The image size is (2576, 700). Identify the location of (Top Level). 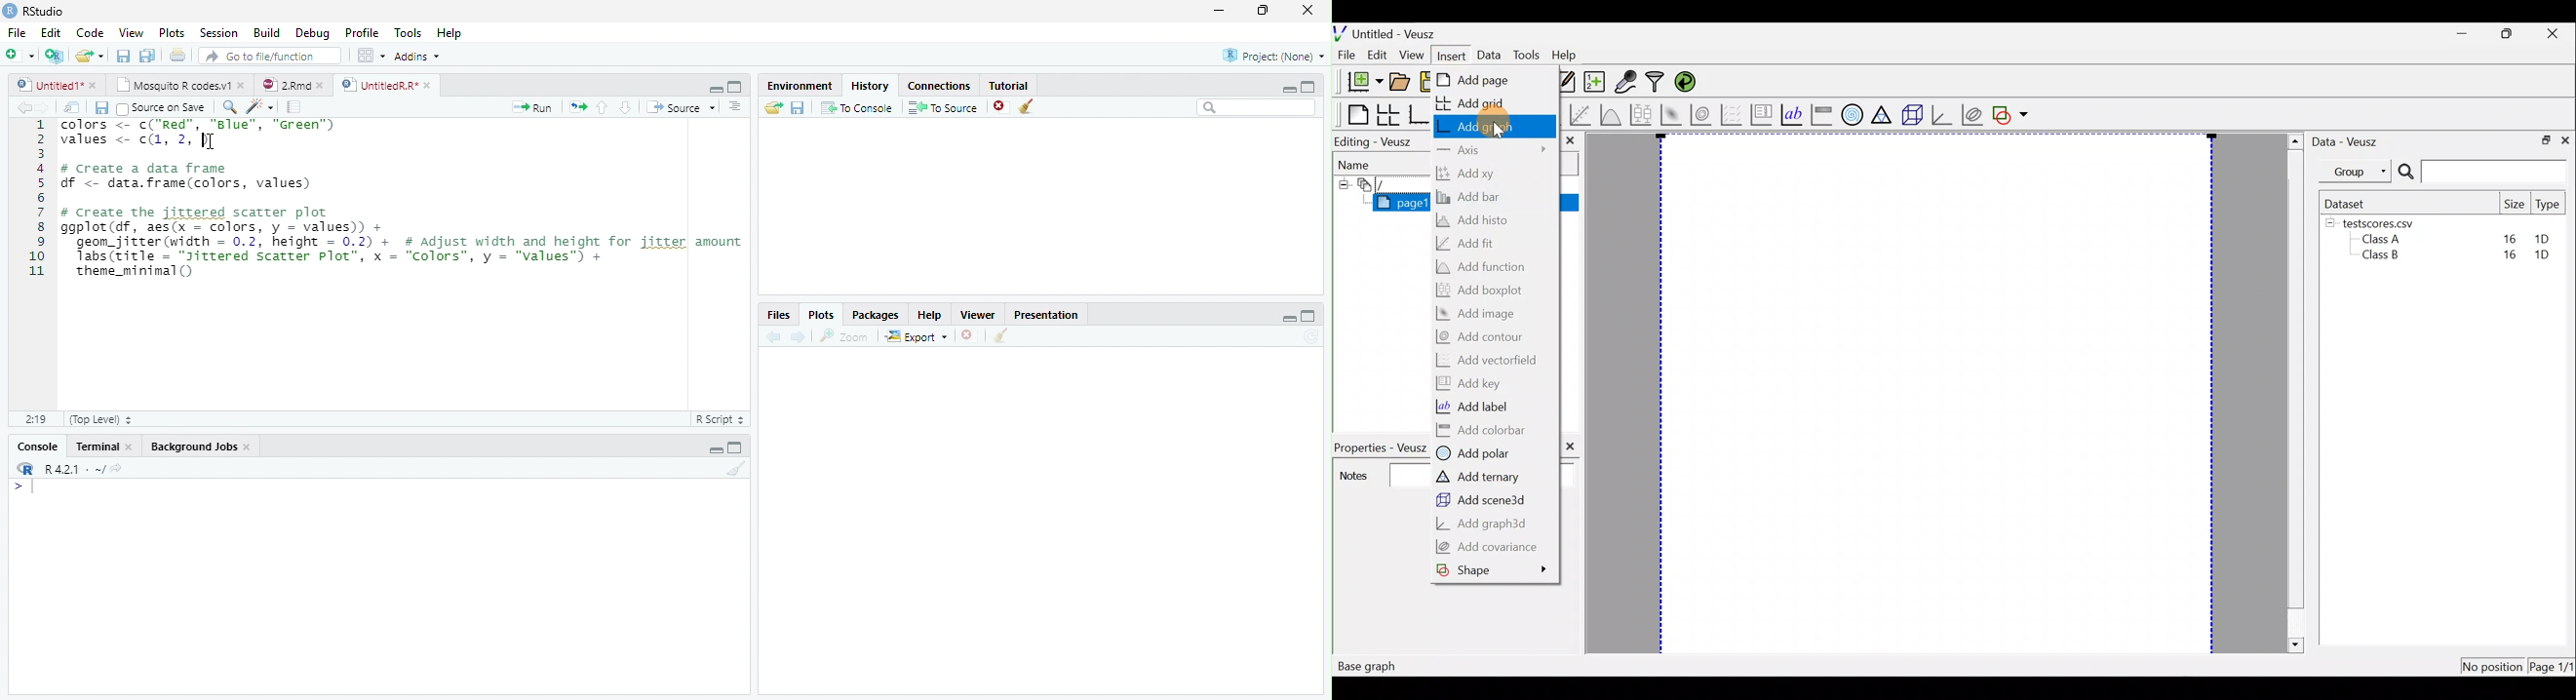
(99, 419).